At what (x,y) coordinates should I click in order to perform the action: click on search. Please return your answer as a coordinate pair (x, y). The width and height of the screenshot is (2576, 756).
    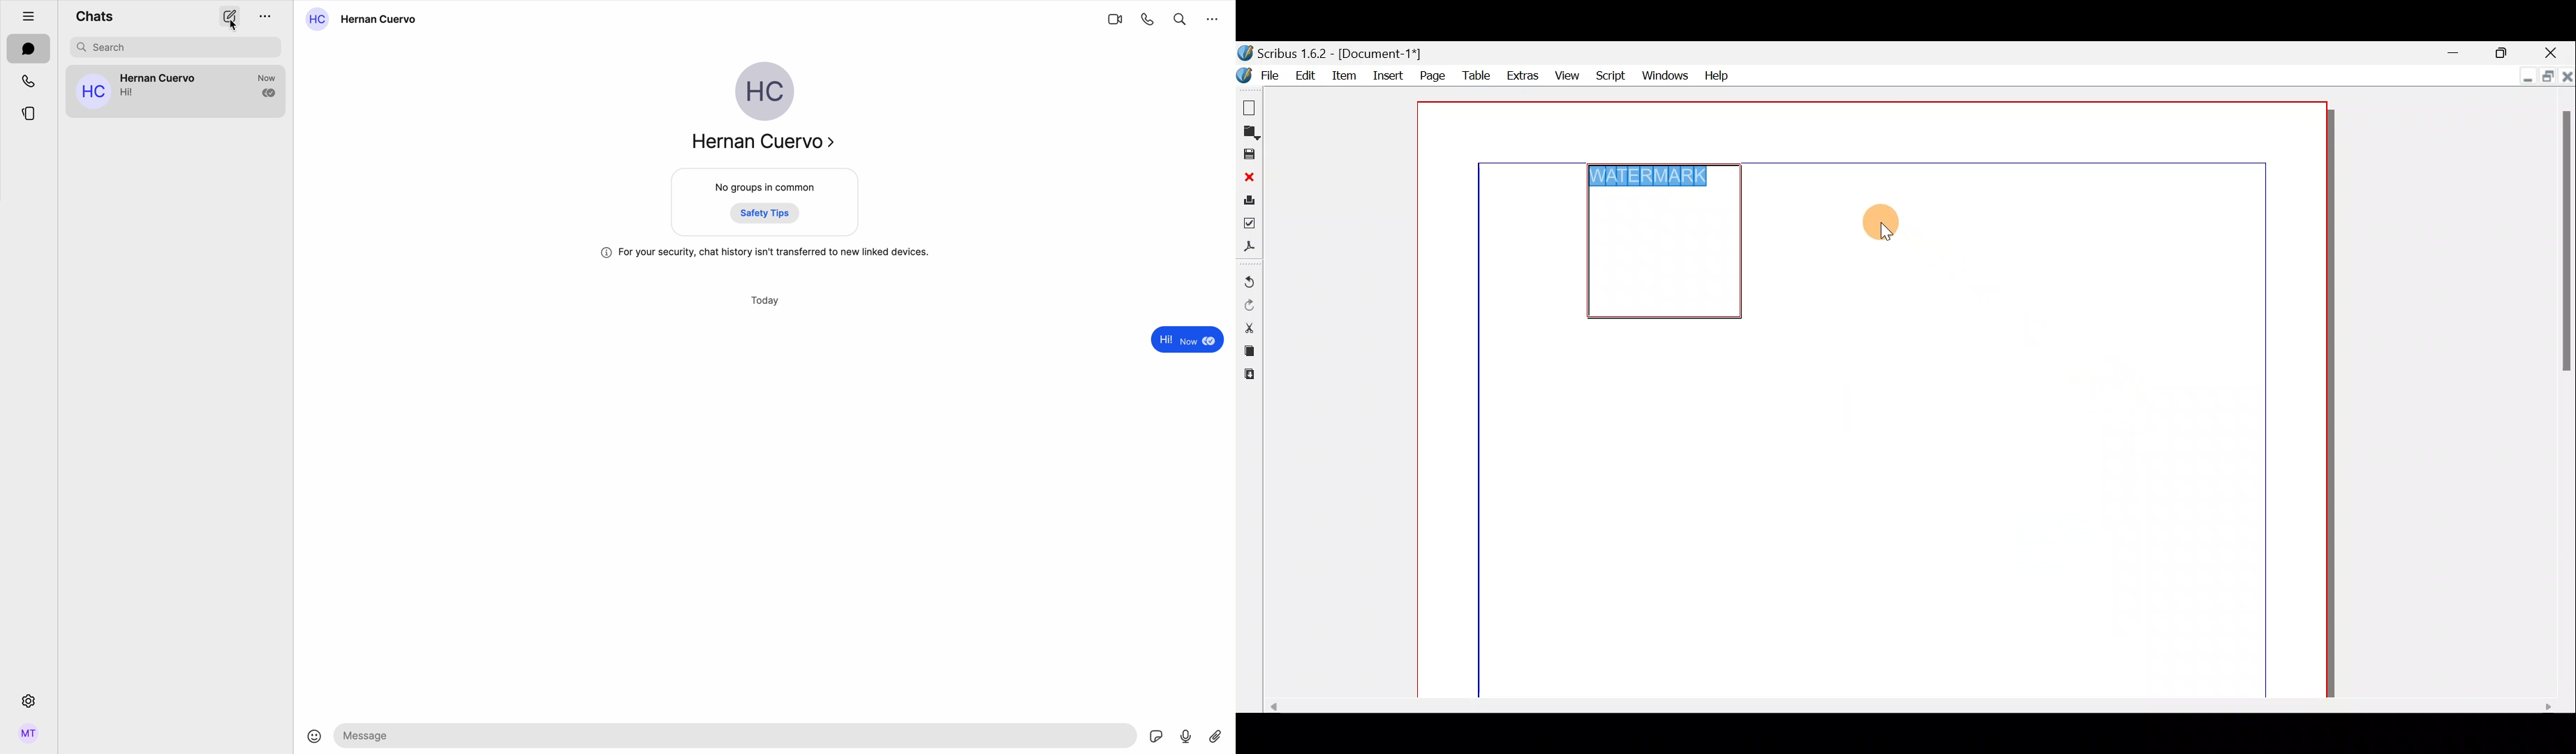
    Looking at the image, I should click on (1181, 17).